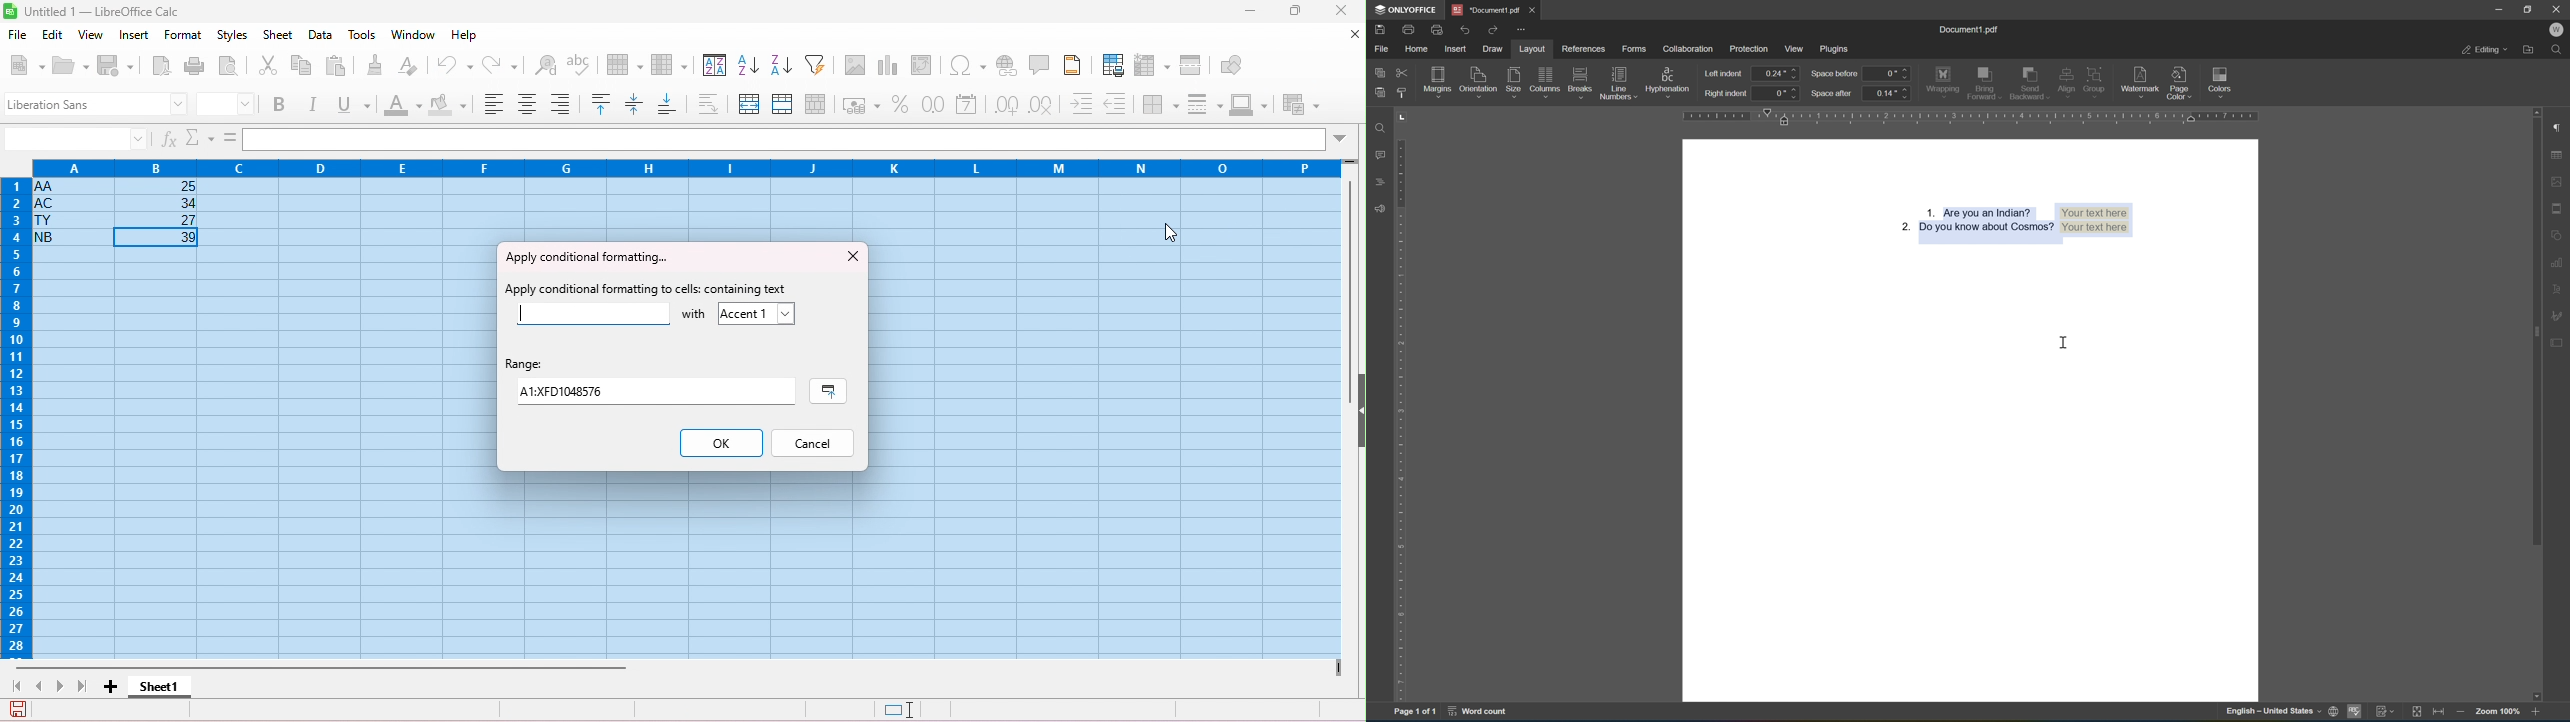  What do you see at coordinates (2415, 712) in the screenshot?
I see `fit to slide` at bounding box center [2415, 712].